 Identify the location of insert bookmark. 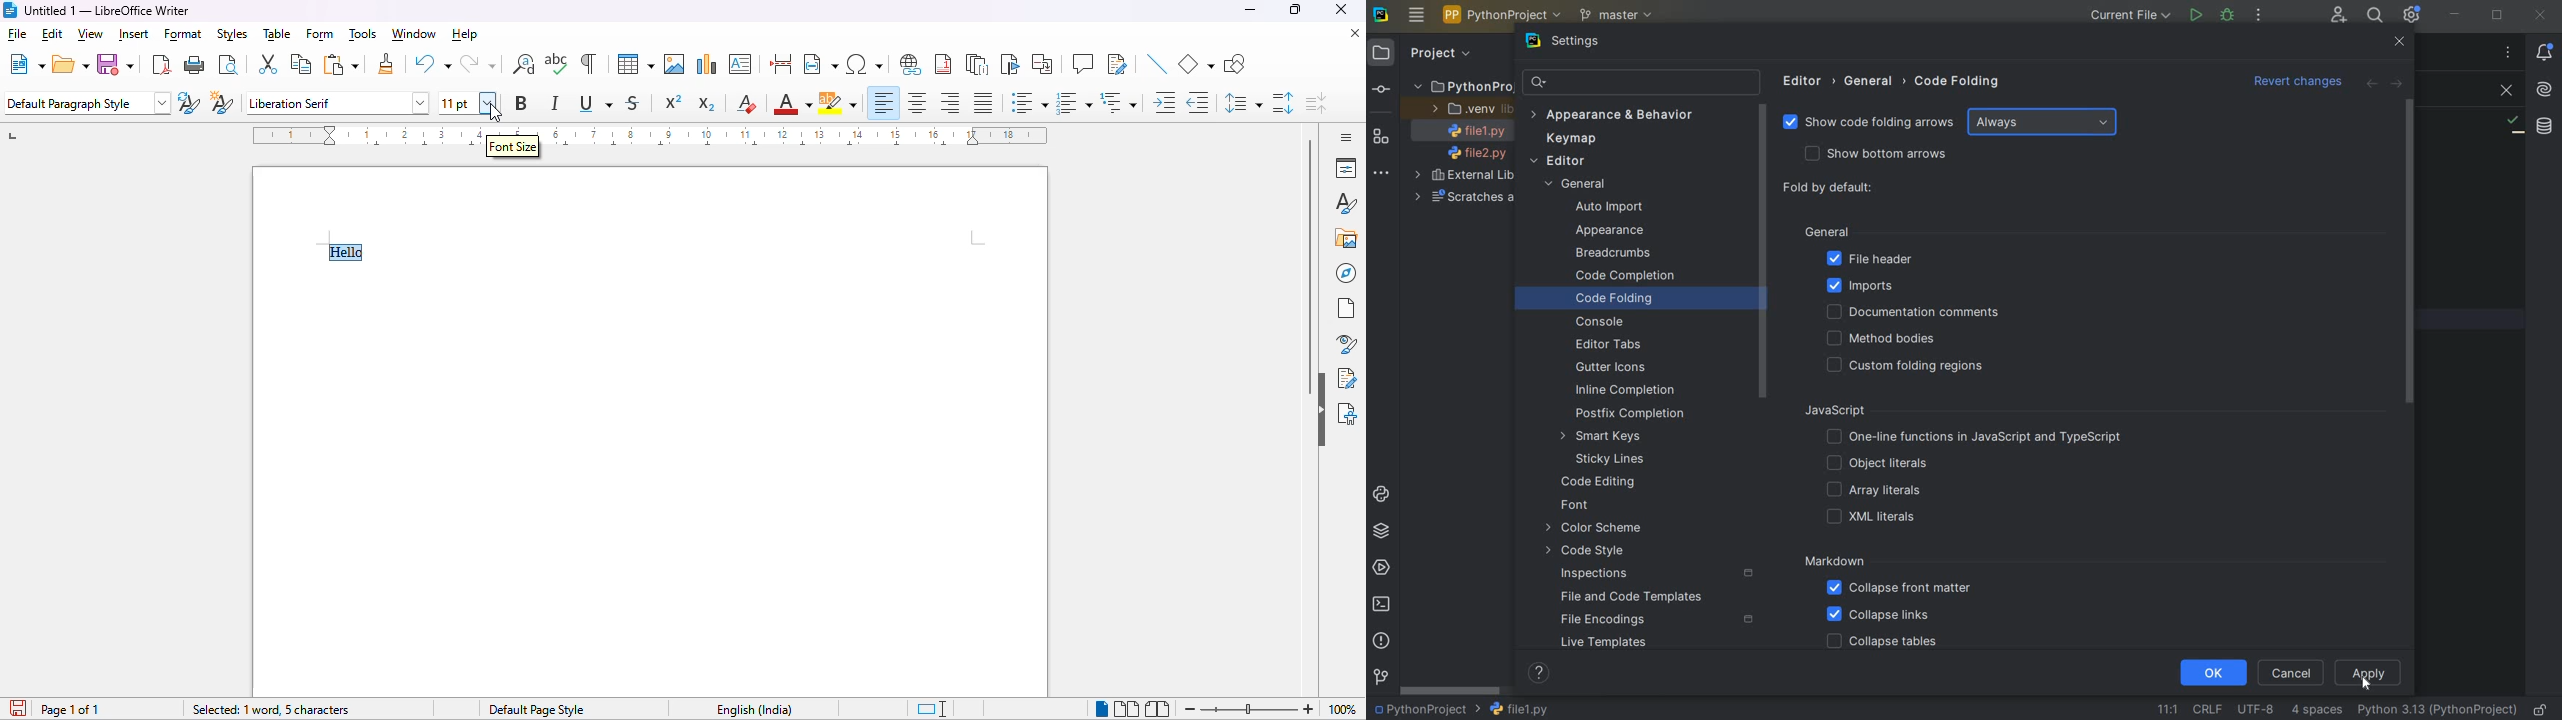
(1012, 64).